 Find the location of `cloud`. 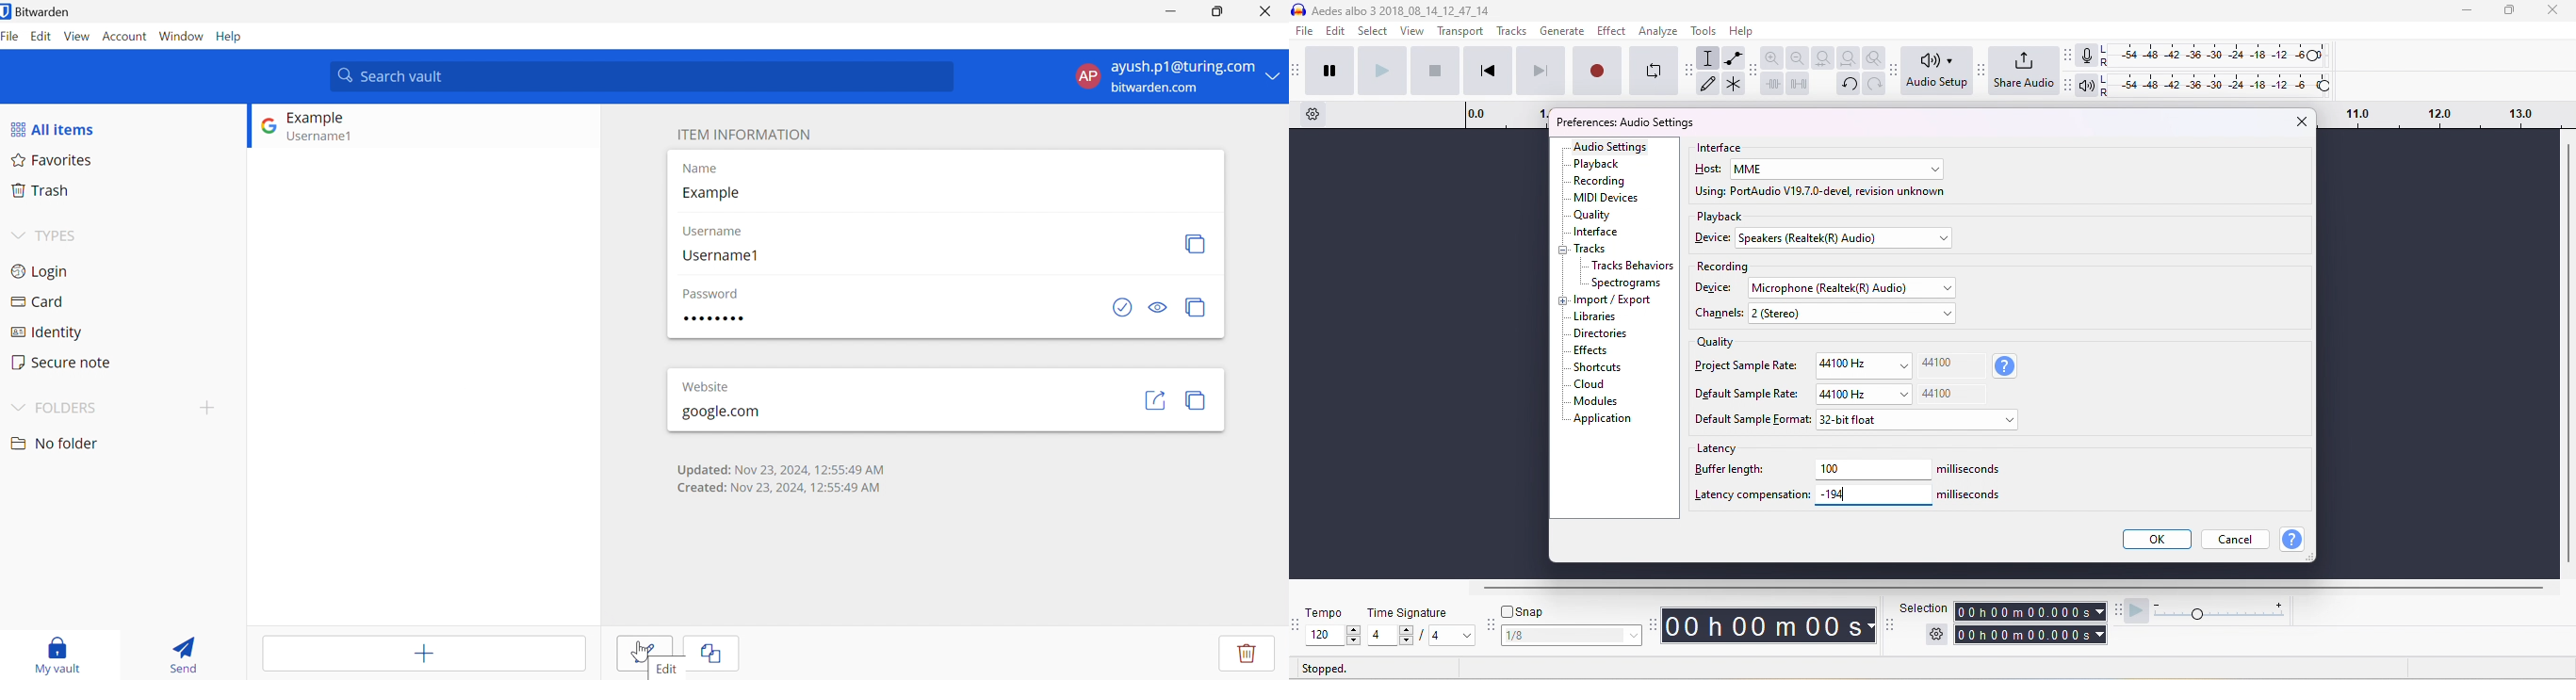

cloud is located at coordinates (1590, 384).